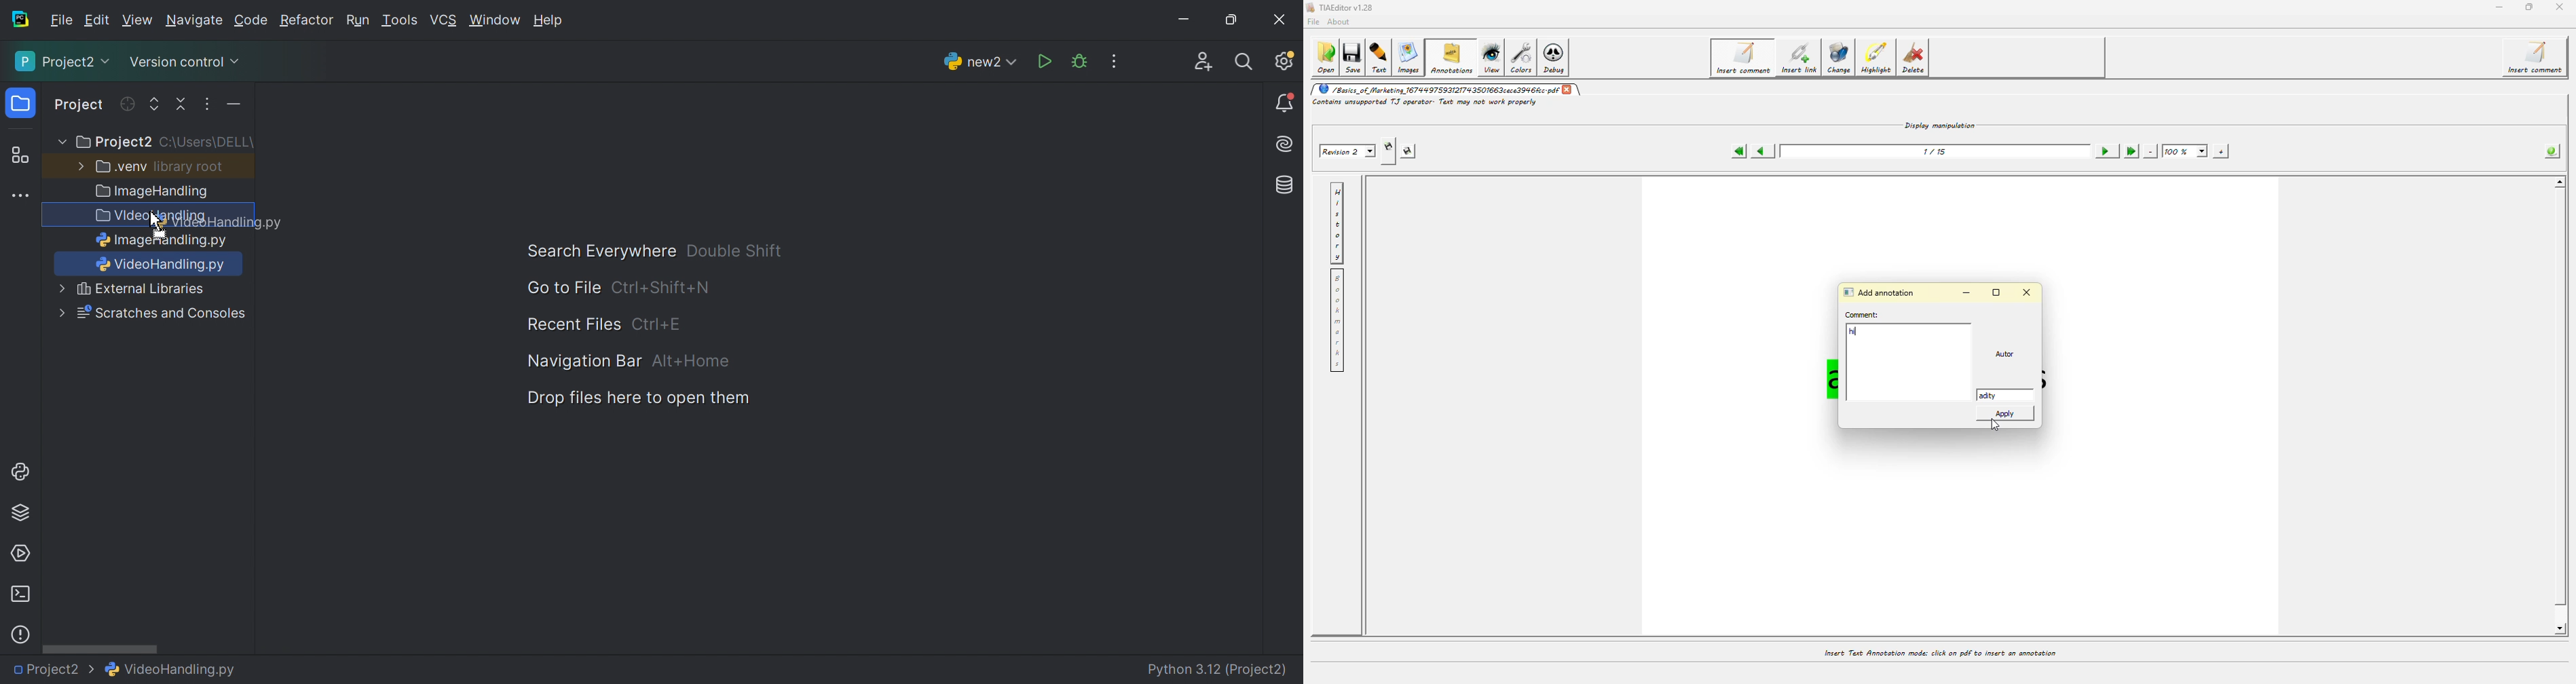 This screenshot has height=700, width=2576. I want to click on External Libraries, so click(142, 289).